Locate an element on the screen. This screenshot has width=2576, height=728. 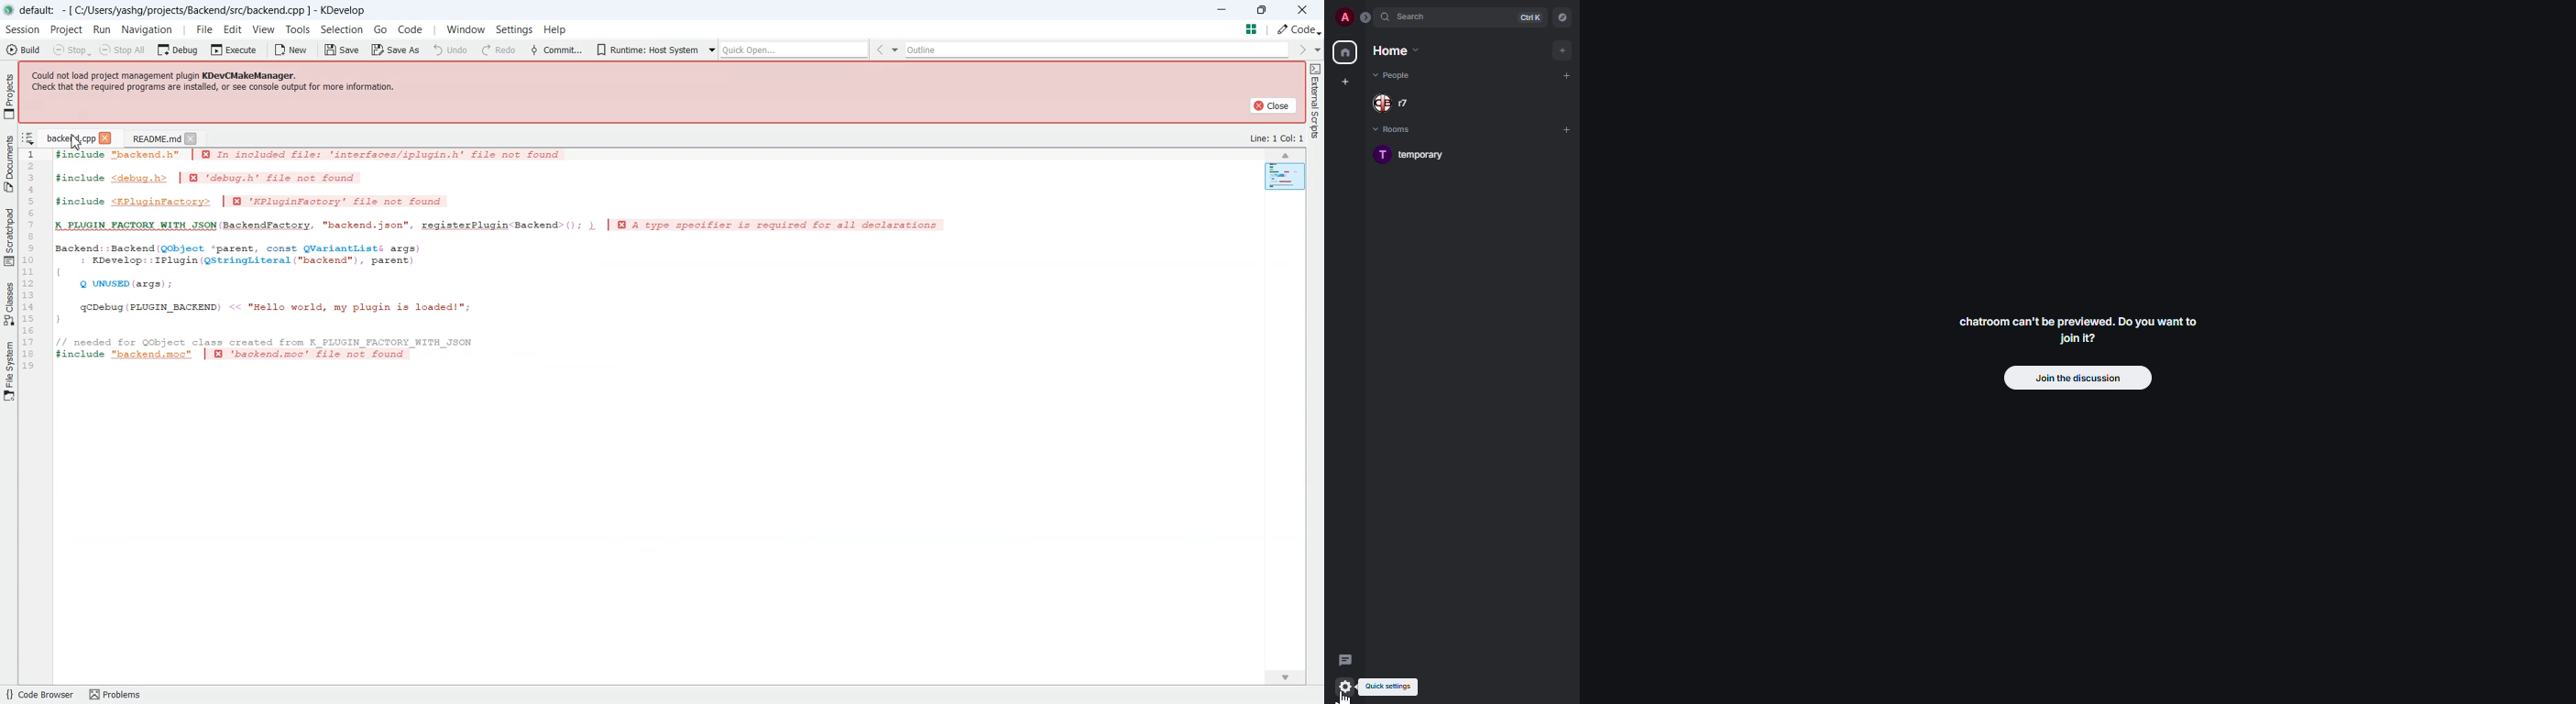
join the discussion is located at coordinates (2071, 377).